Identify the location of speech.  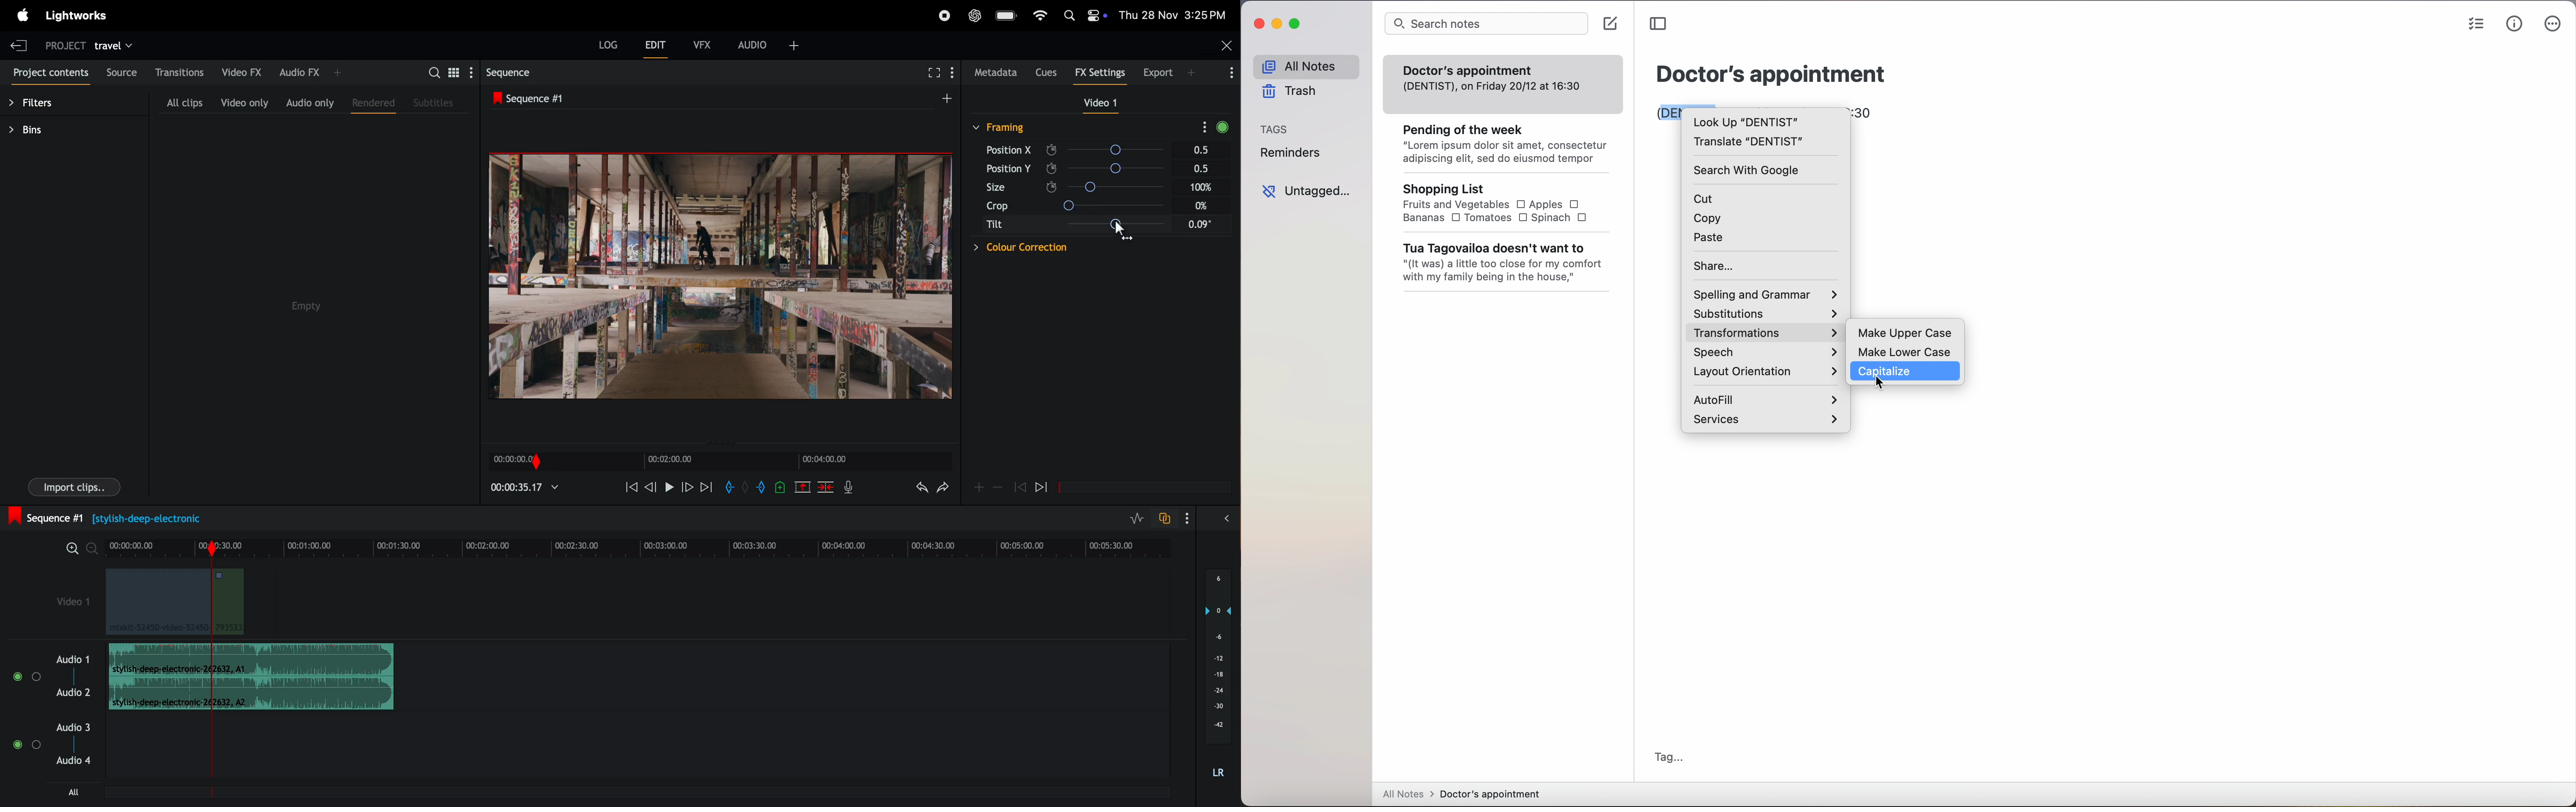
(1764, 353).